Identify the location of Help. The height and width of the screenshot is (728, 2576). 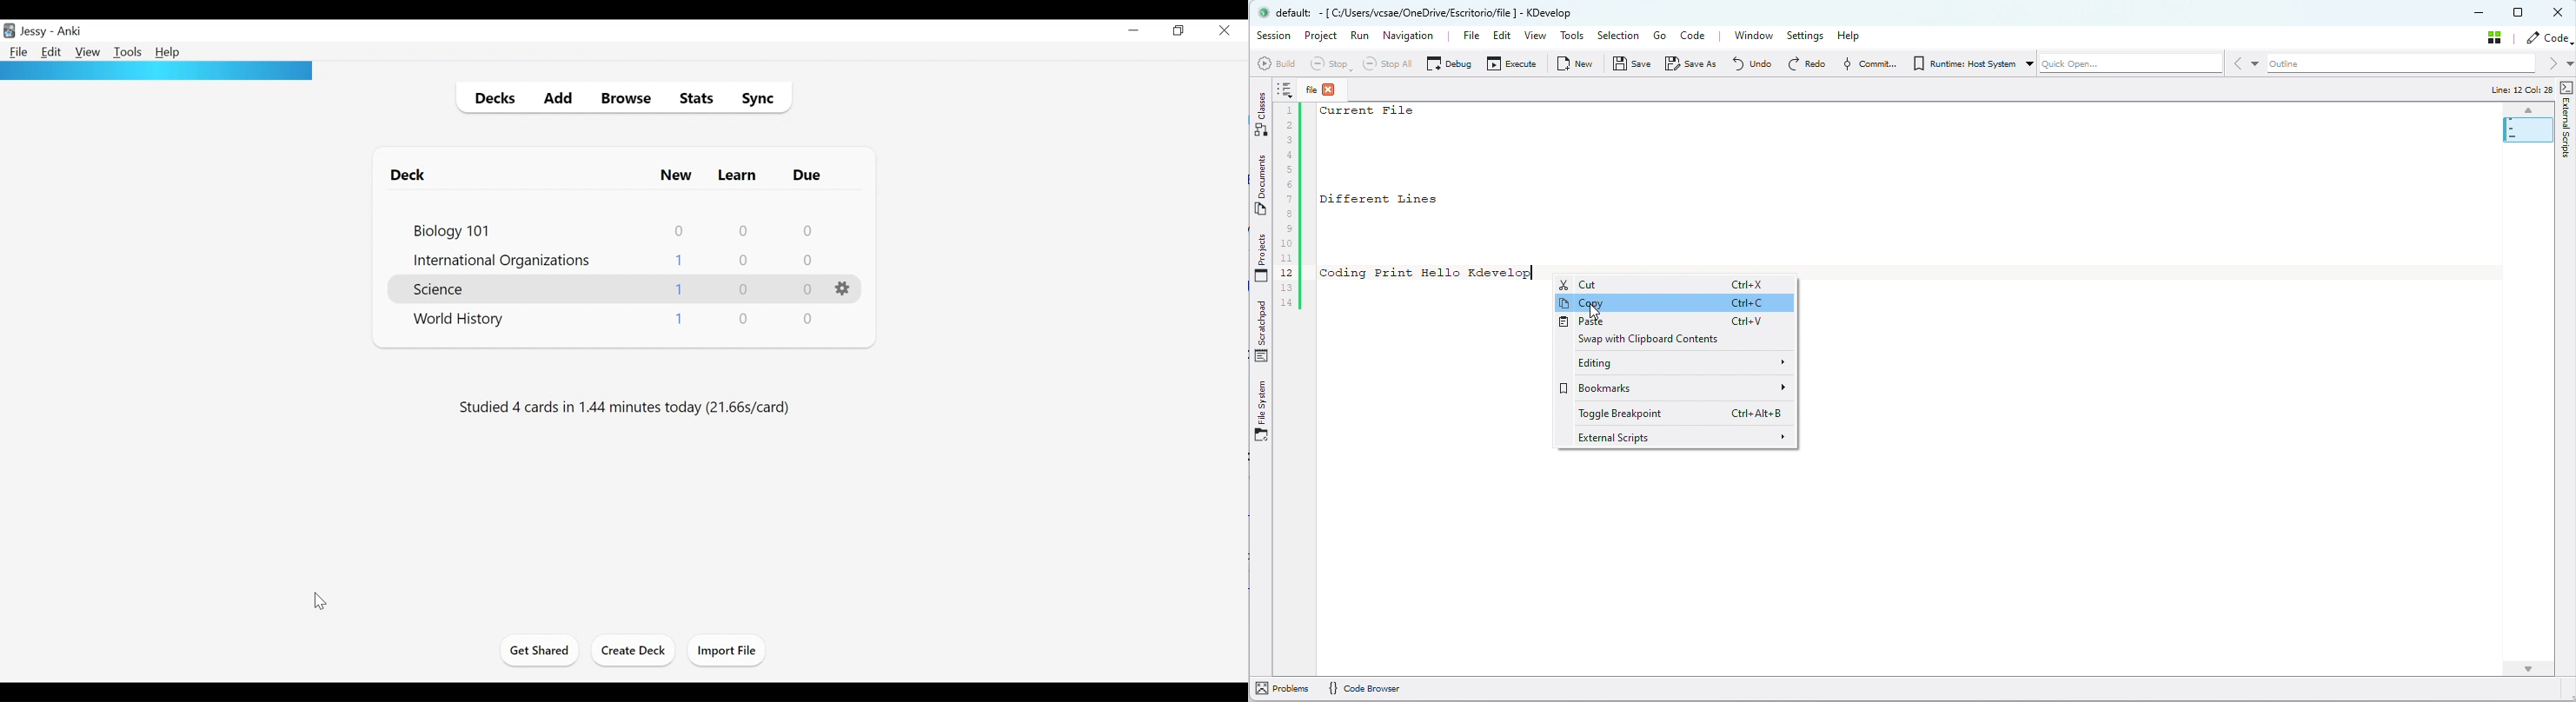
(170, 53).